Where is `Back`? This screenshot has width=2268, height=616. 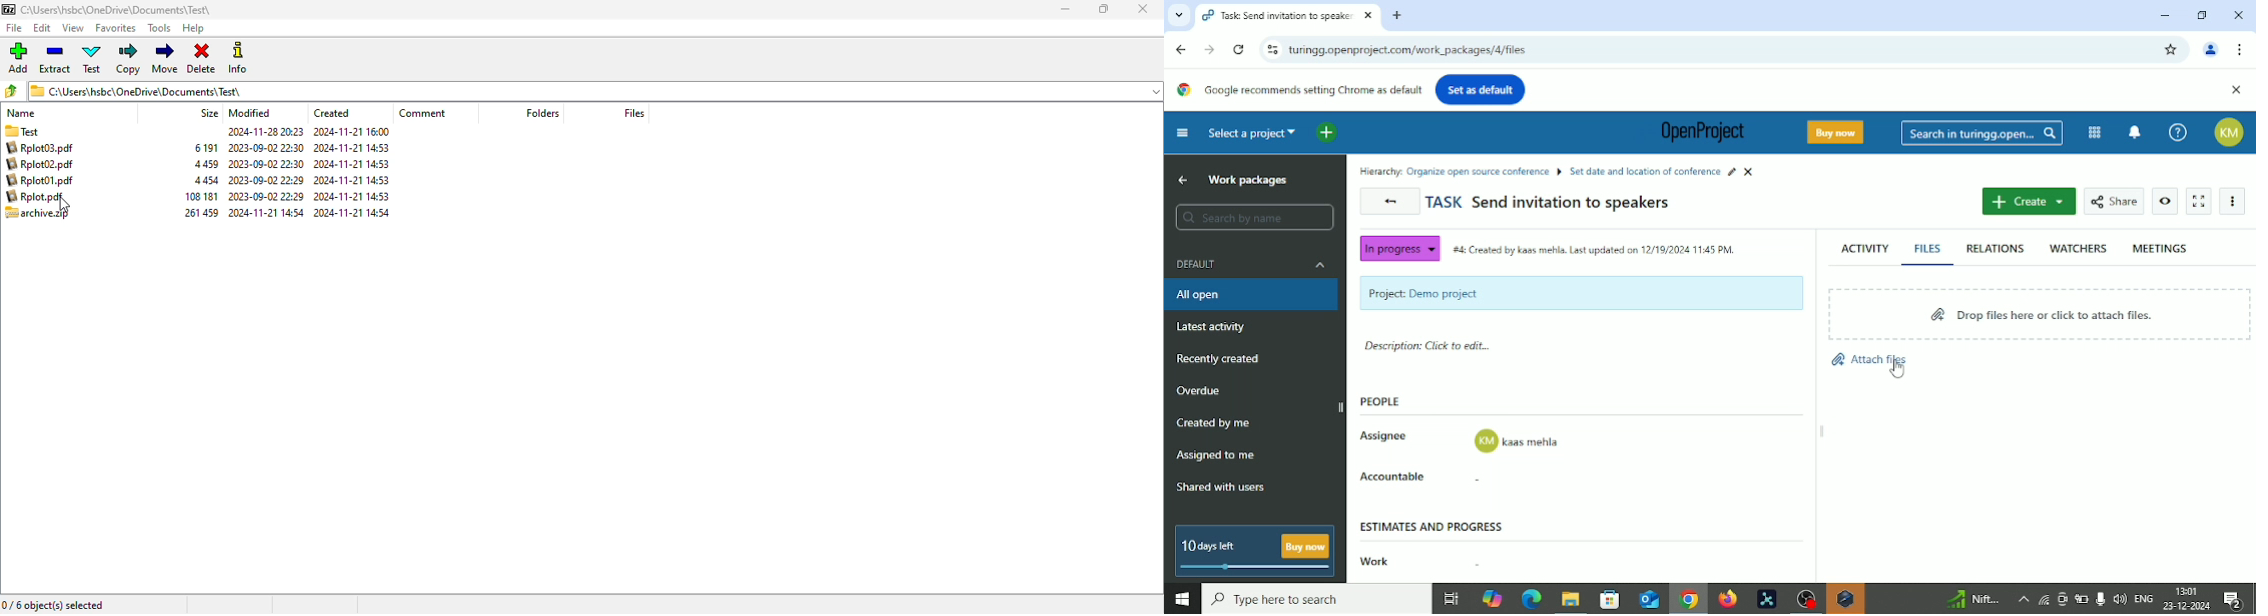
Back is located at coordinates (1183, 49).